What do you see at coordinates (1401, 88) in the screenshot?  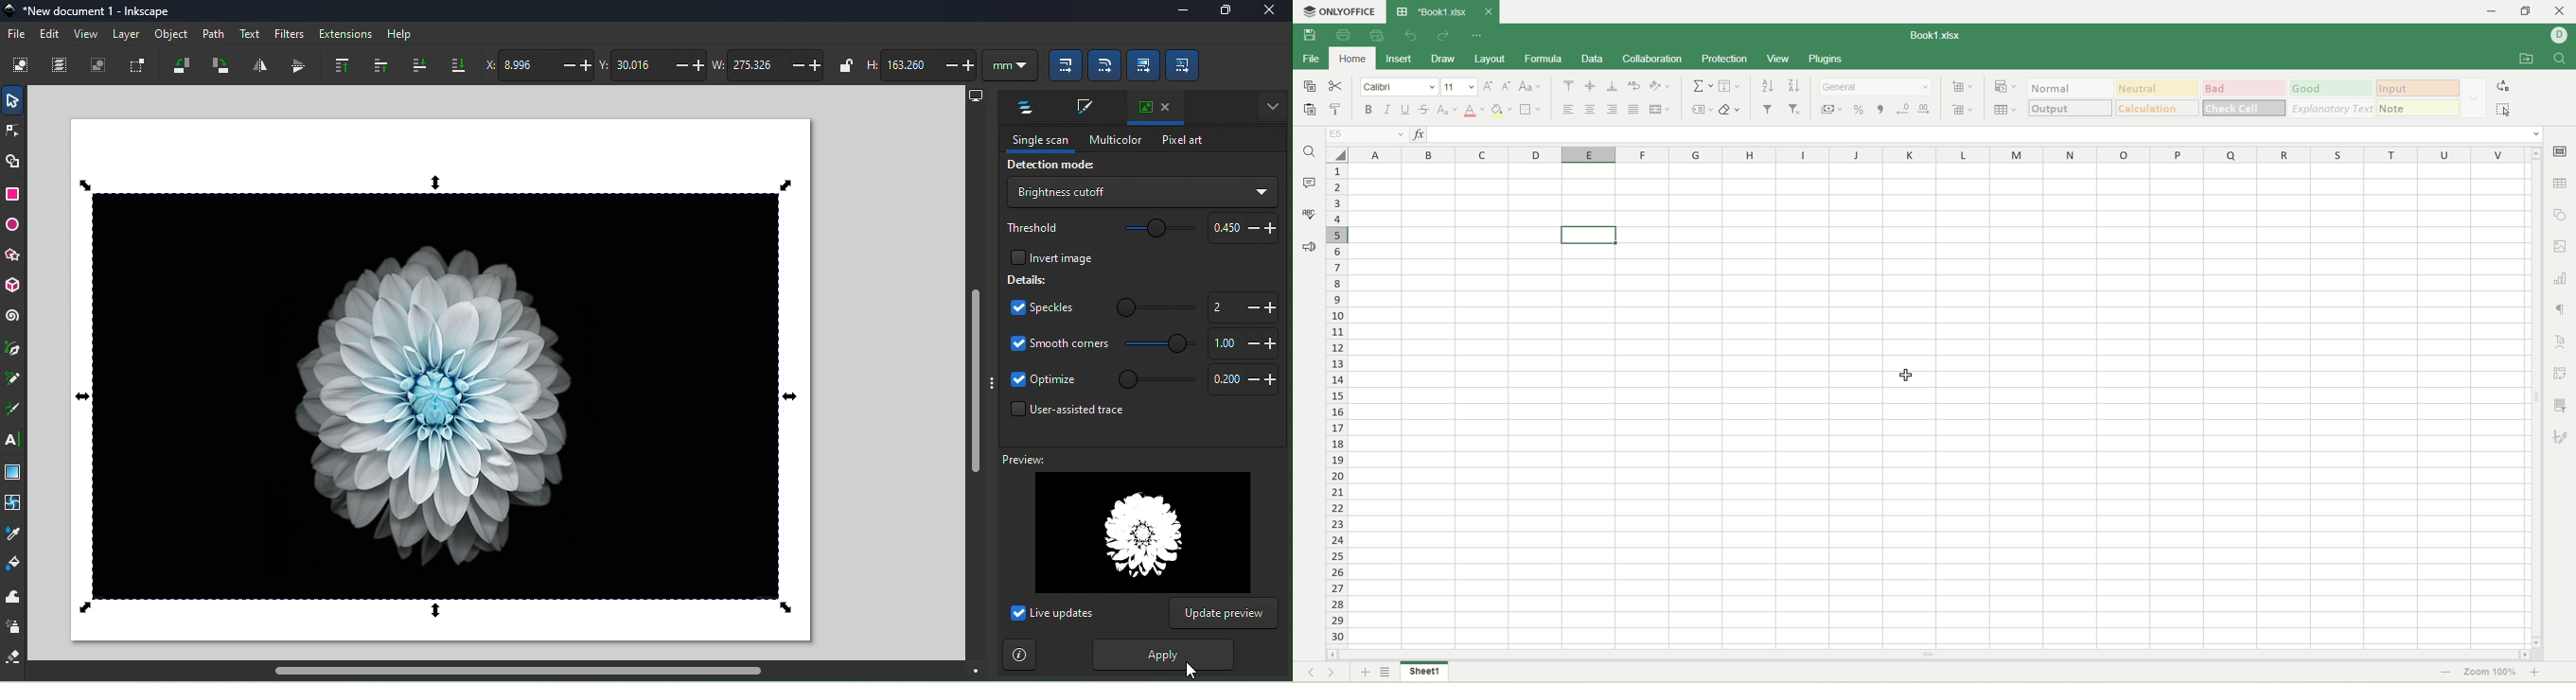 I see `font name` at bounding box center [1401, 88].